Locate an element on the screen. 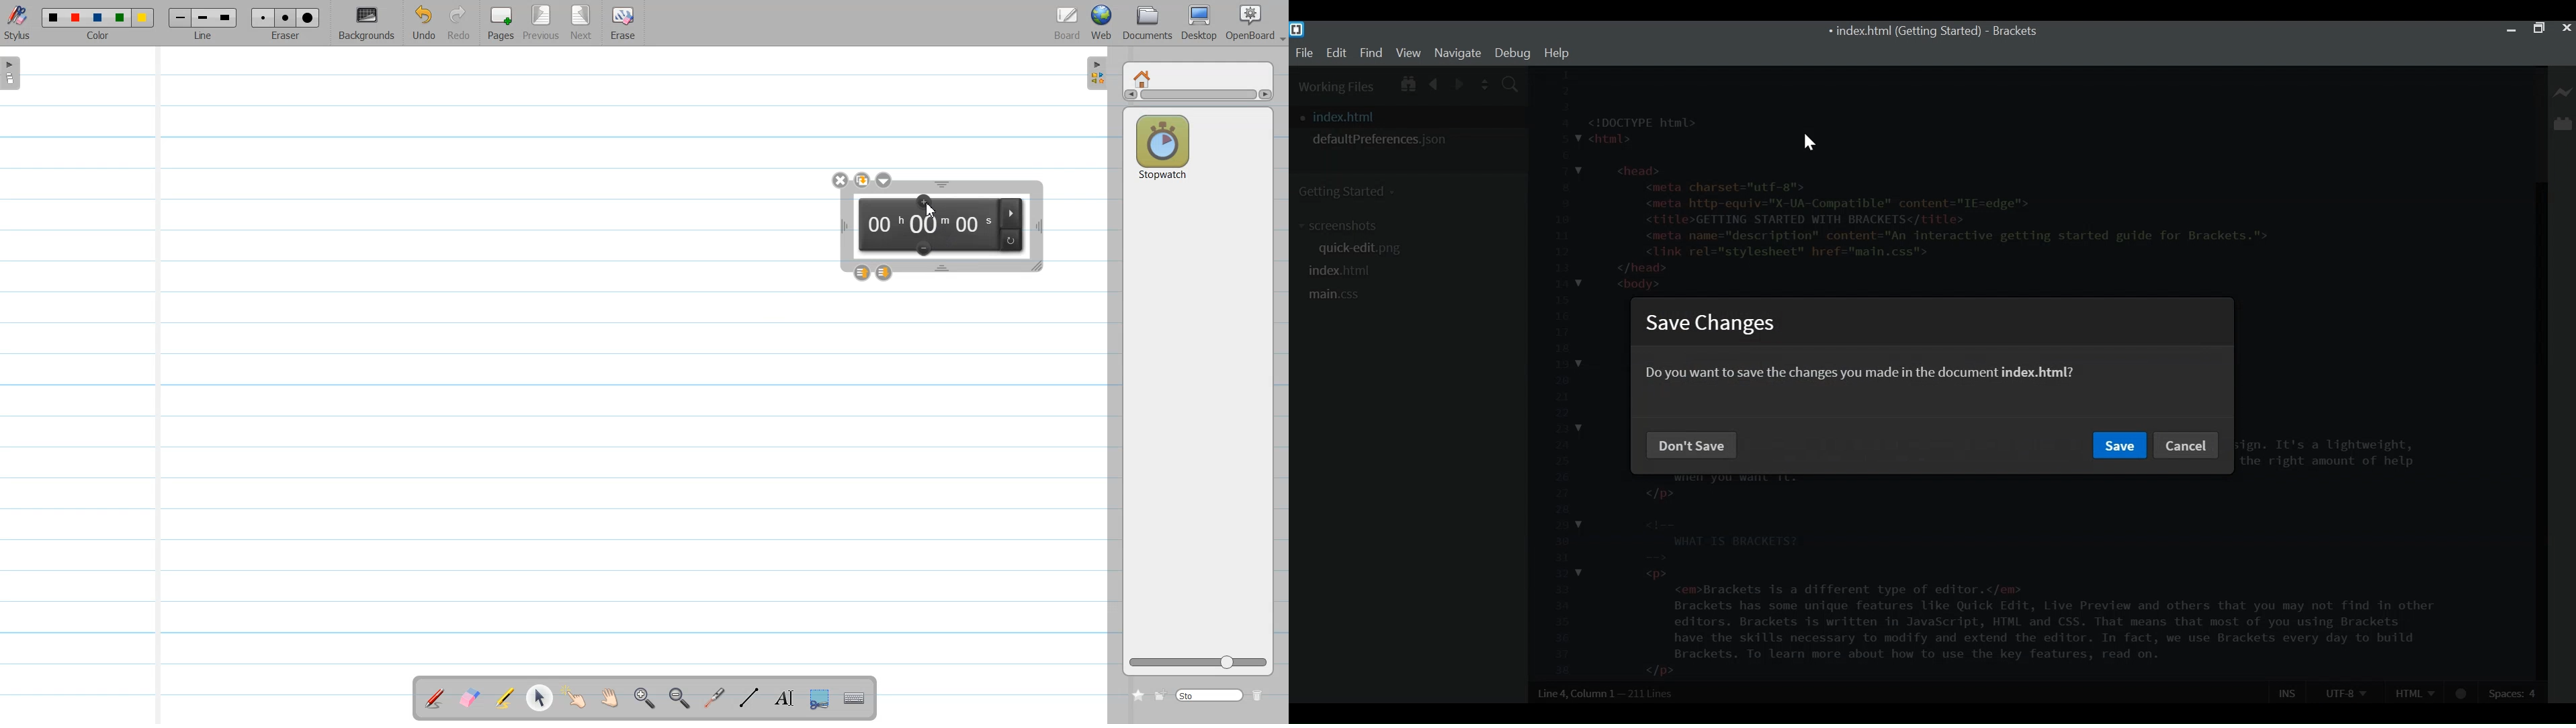  Dont Save is located at coordinates (1692, 443).